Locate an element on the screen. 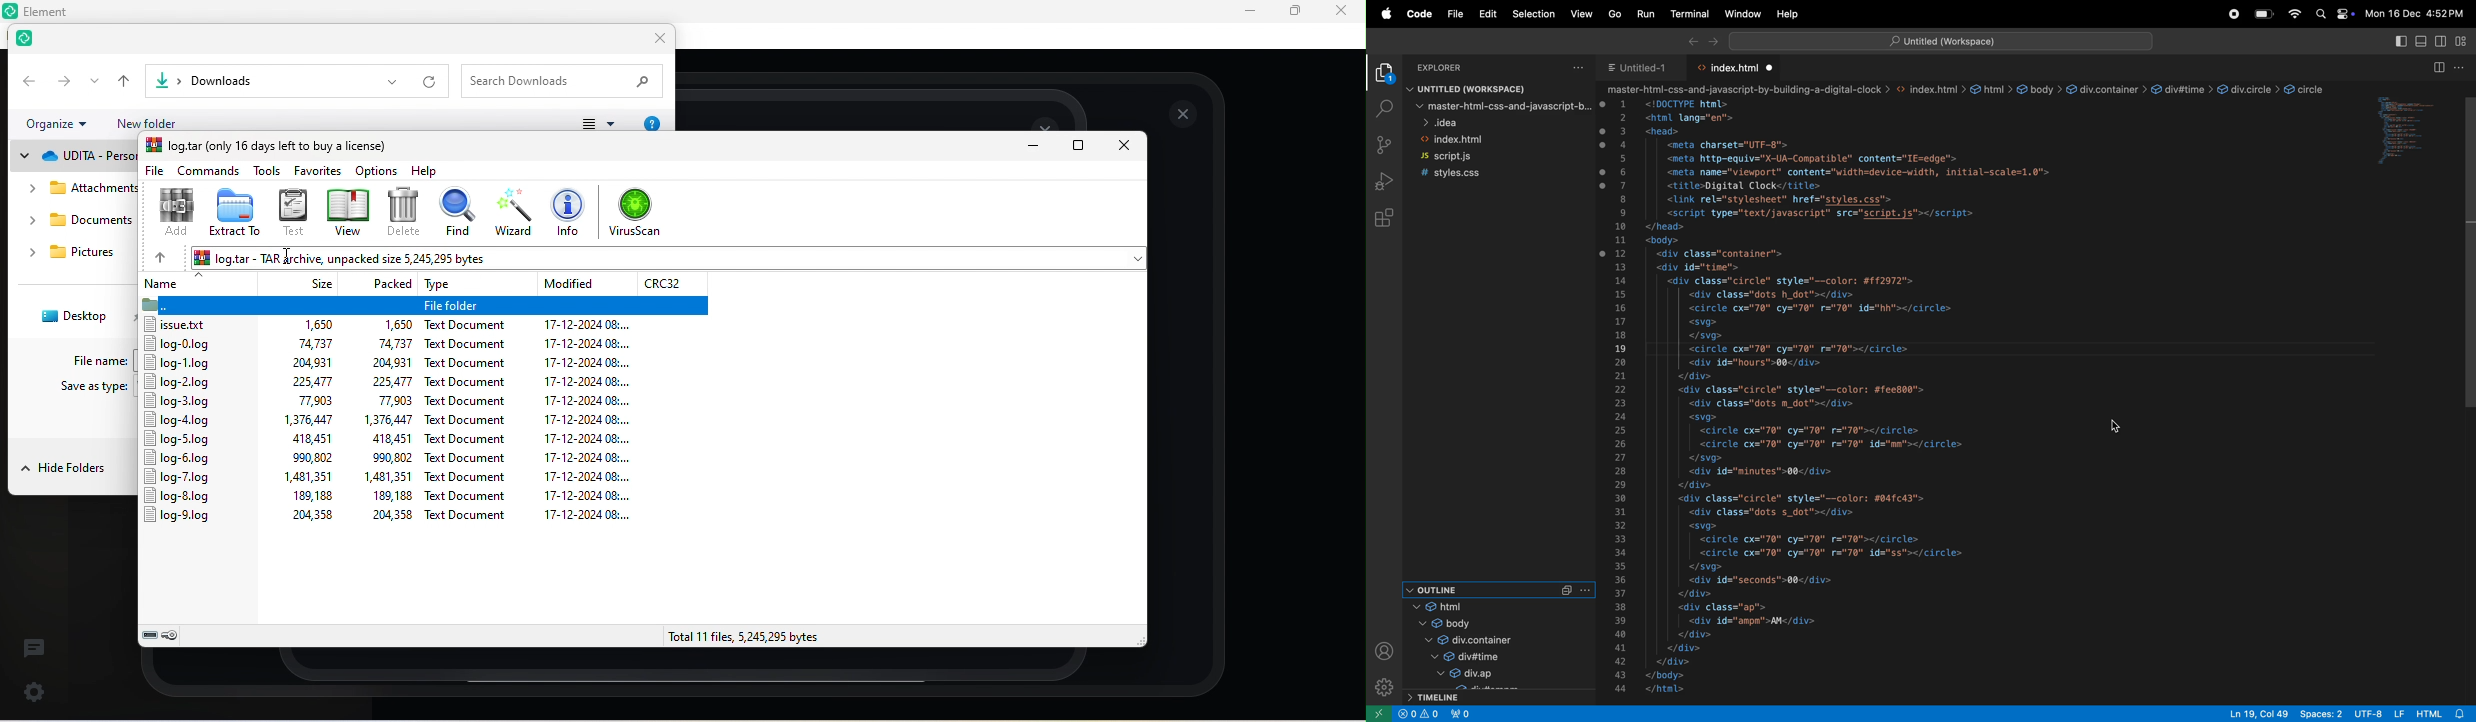 Image resolution: width=2492 pixels, height=728 pixels. log-1.log is located at coordinates (178, 363).